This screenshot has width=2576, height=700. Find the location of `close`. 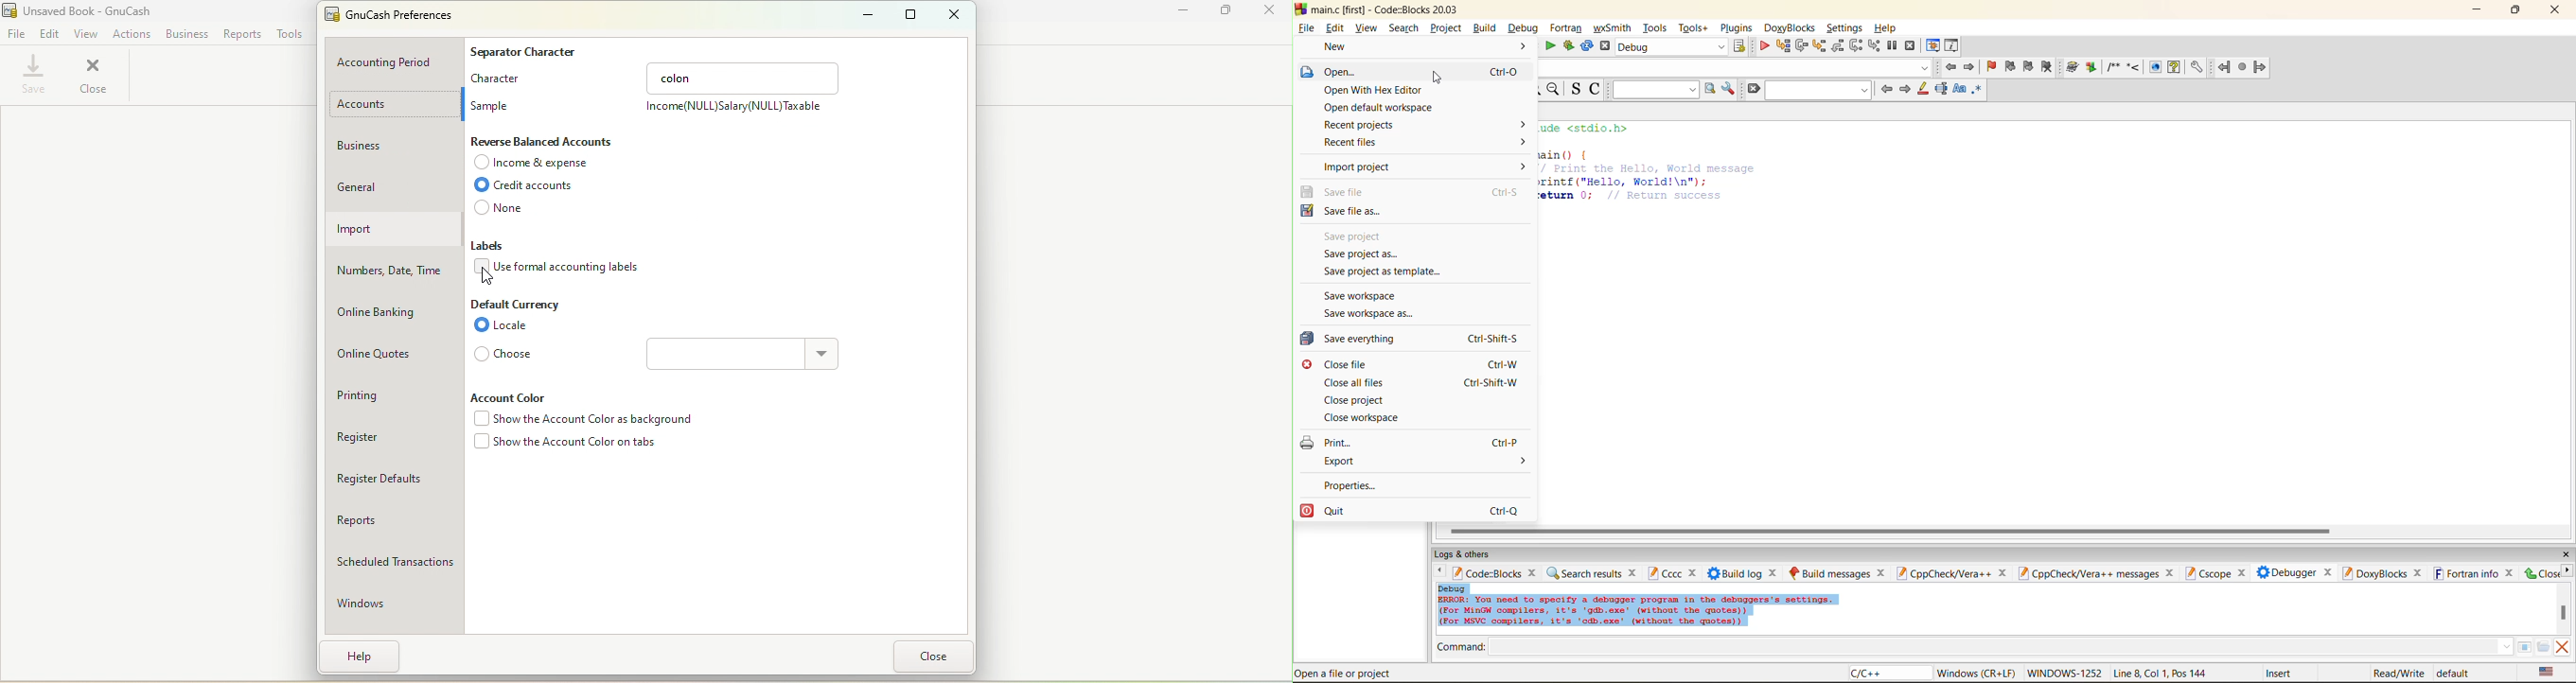

close is located at coordinates (2172, 573).